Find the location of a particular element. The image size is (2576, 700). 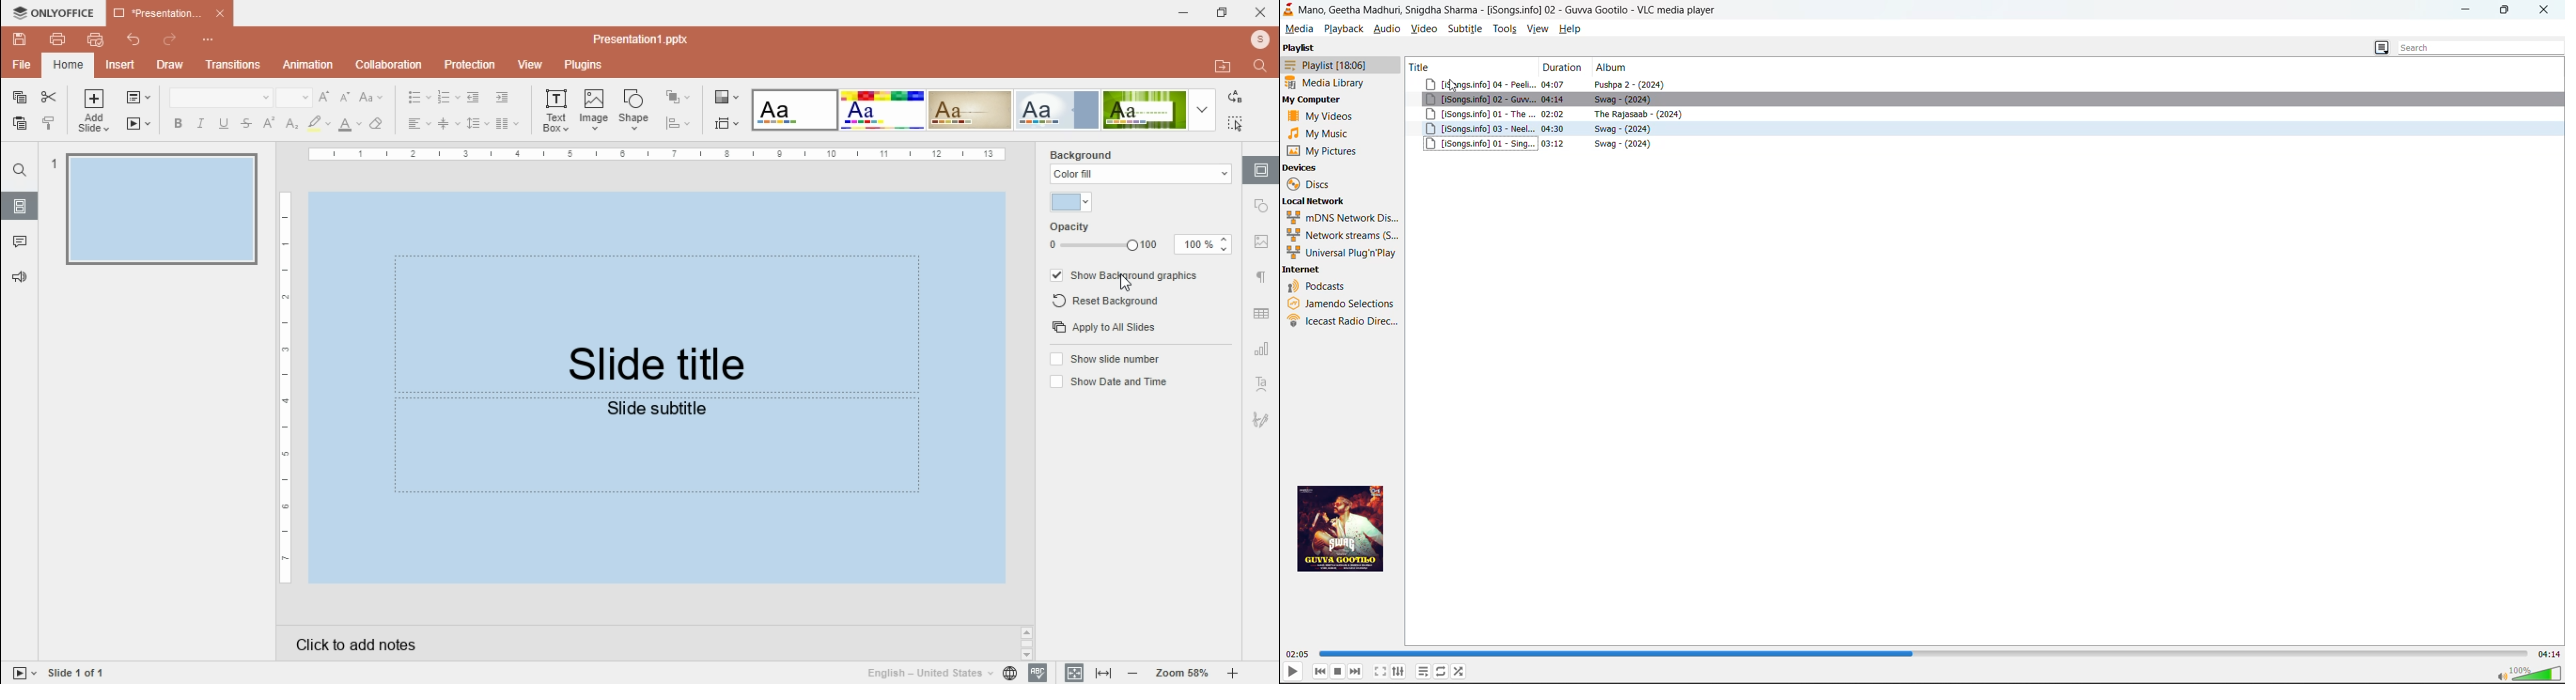

cut is located at coordinates (48, 97).